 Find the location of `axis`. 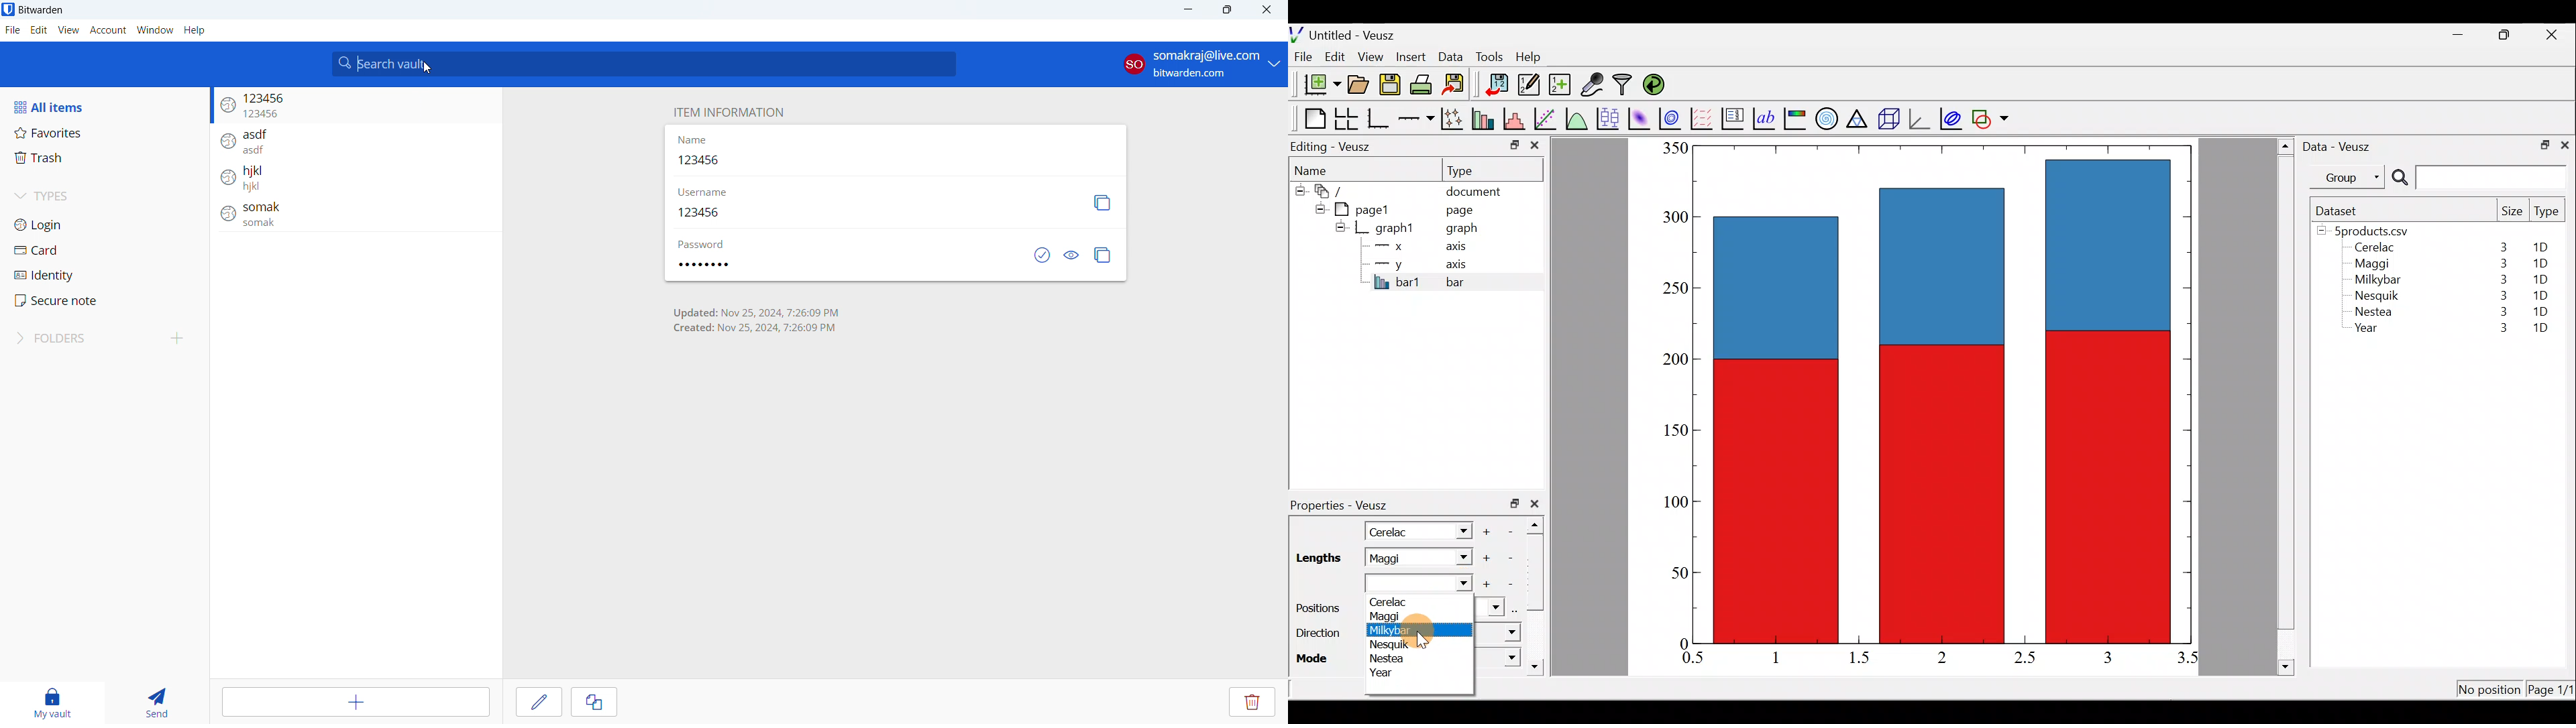

axis is located at coordinates (1462, 265).